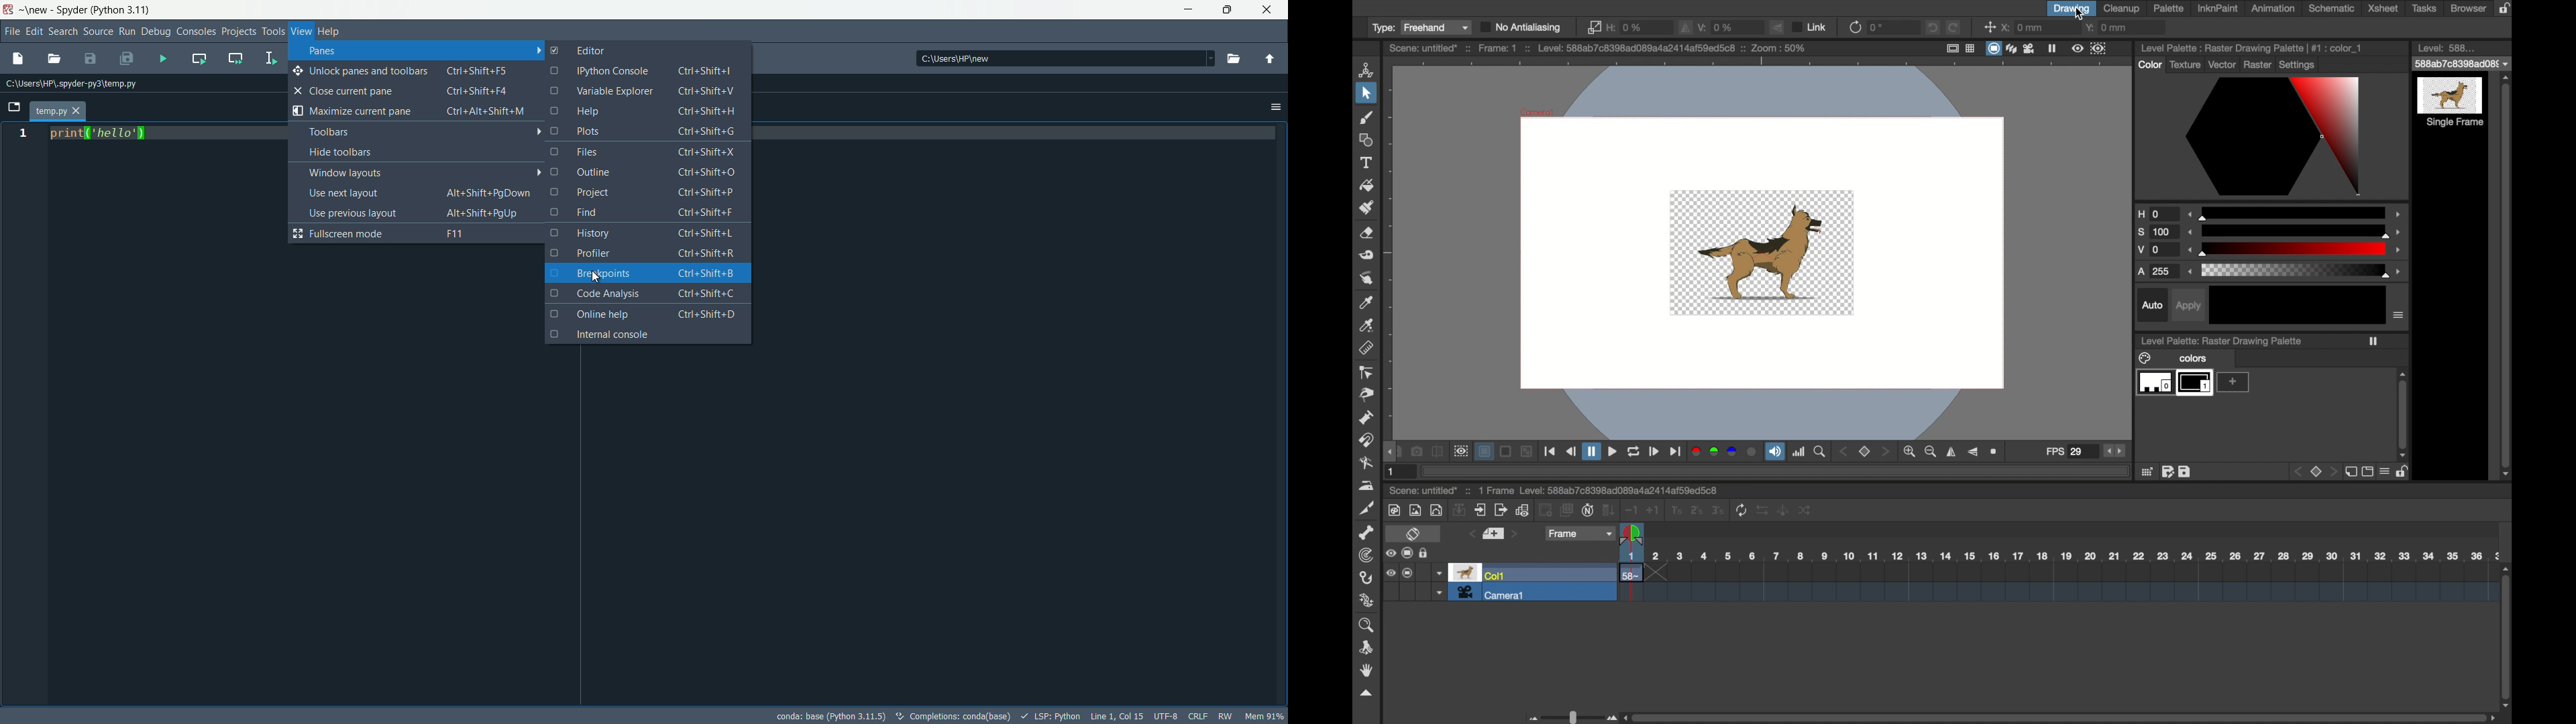  Describe the element at coordinates (1437, 572) in the screenshot. I see `down` at that location.